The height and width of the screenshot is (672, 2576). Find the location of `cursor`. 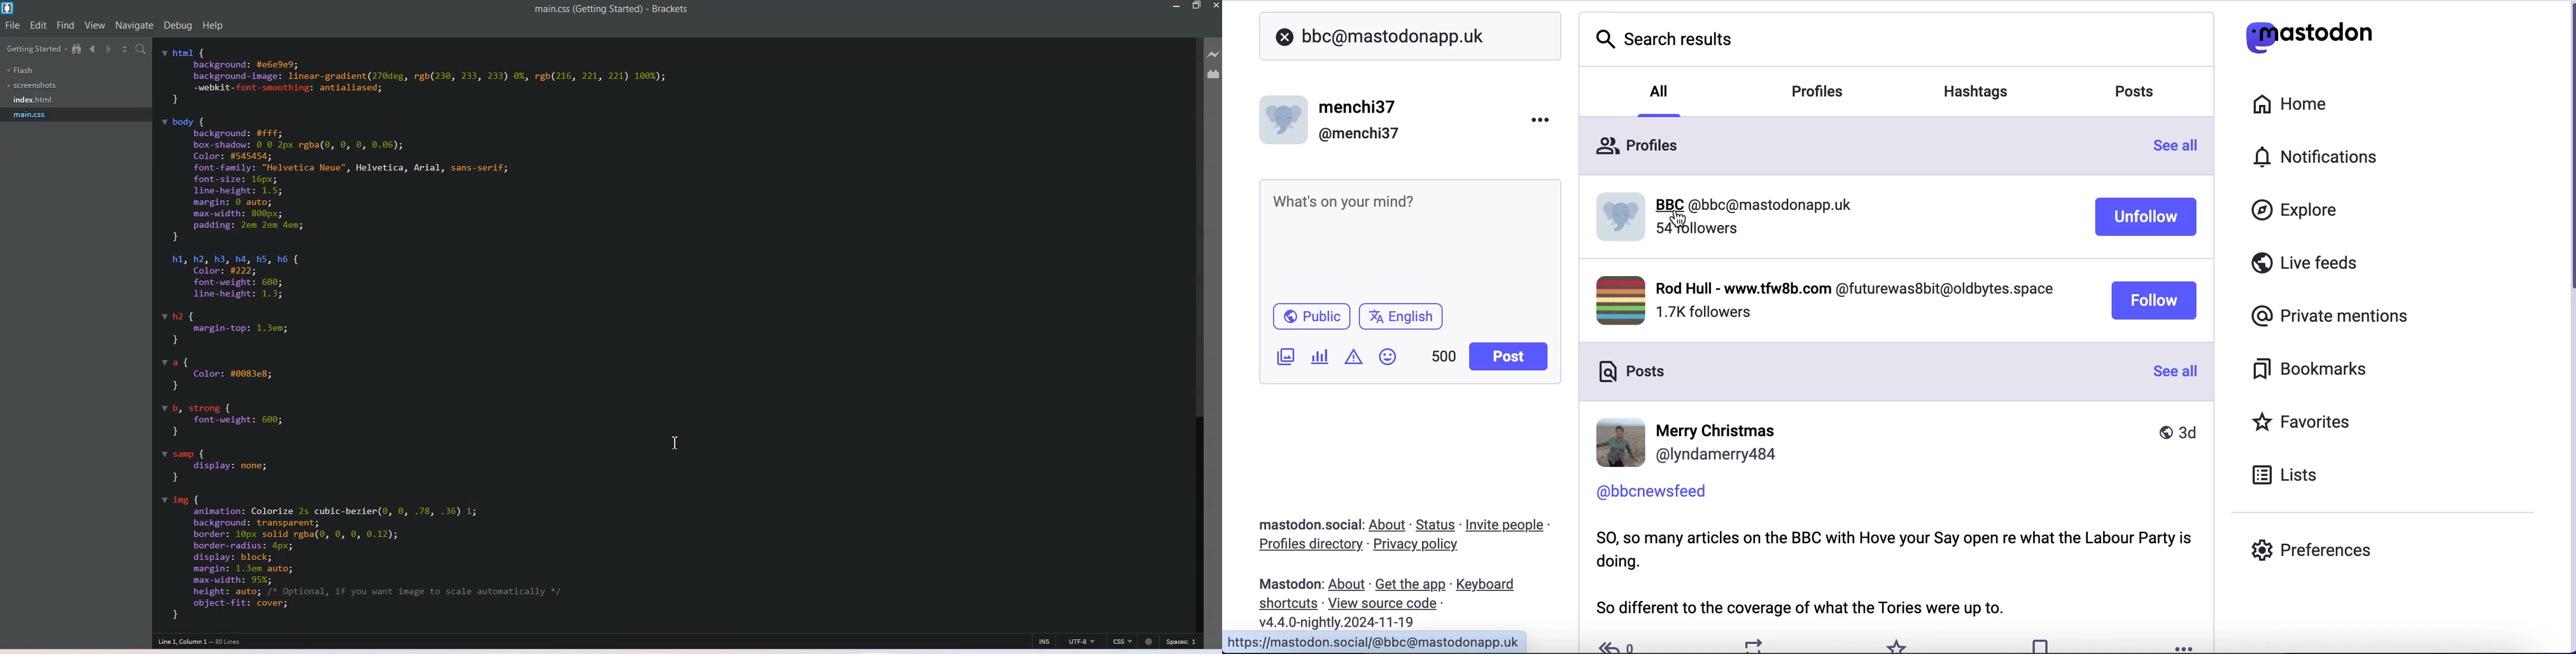

cursor is located at coordinates (1679, 219).